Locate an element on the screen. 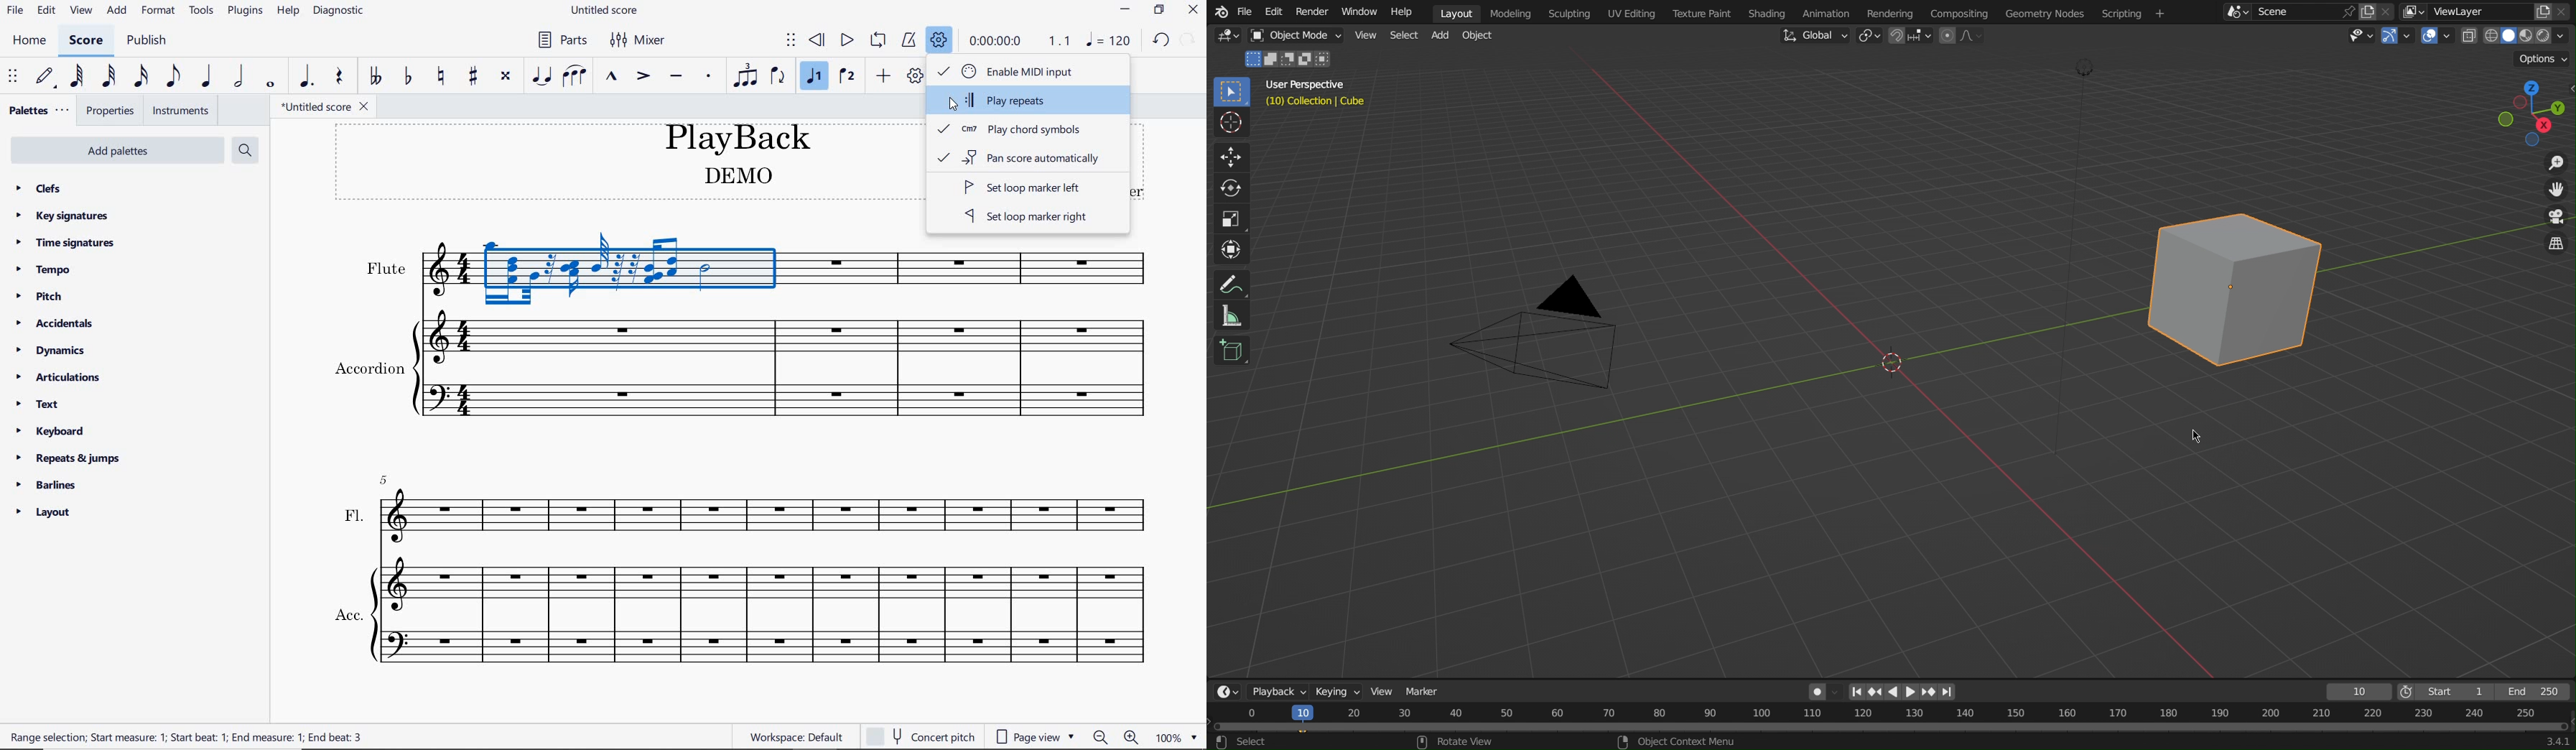 This screenshot has height=756, width=2576. close is located at coordinates (1194, 11).